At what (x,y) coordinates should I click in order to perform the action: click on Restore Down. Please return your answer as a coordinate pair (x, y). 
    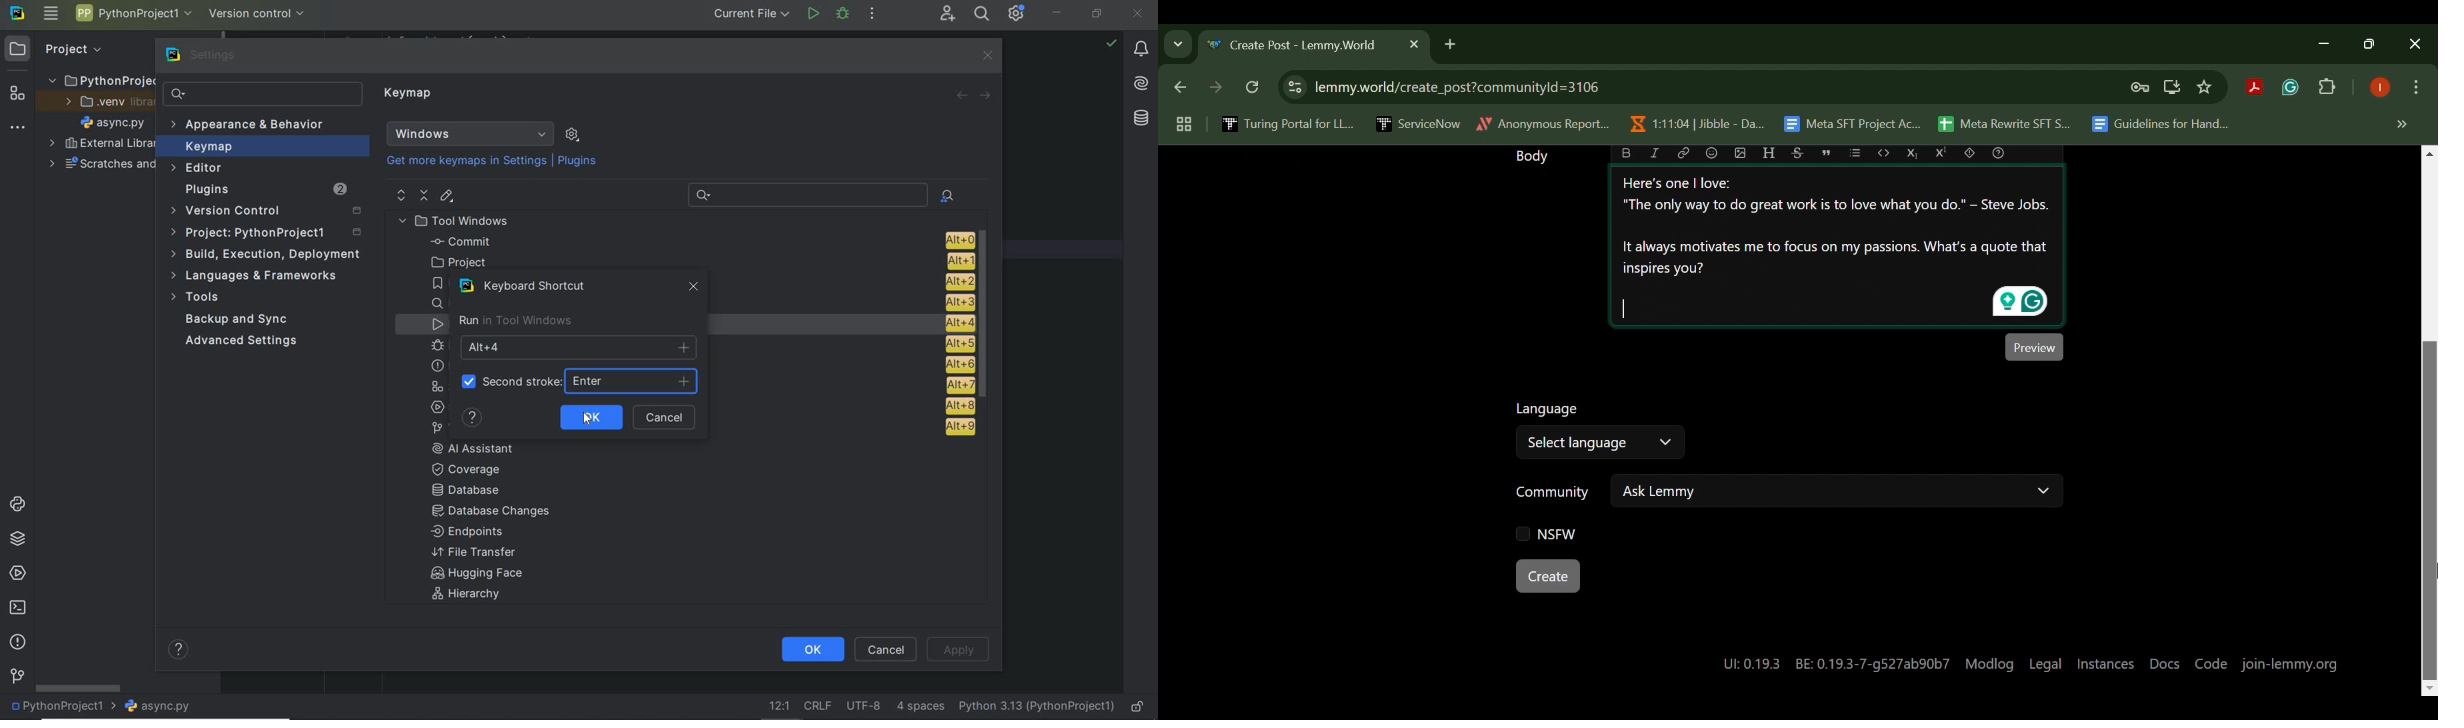
    Looking at the image, I should click on (2328, 43).